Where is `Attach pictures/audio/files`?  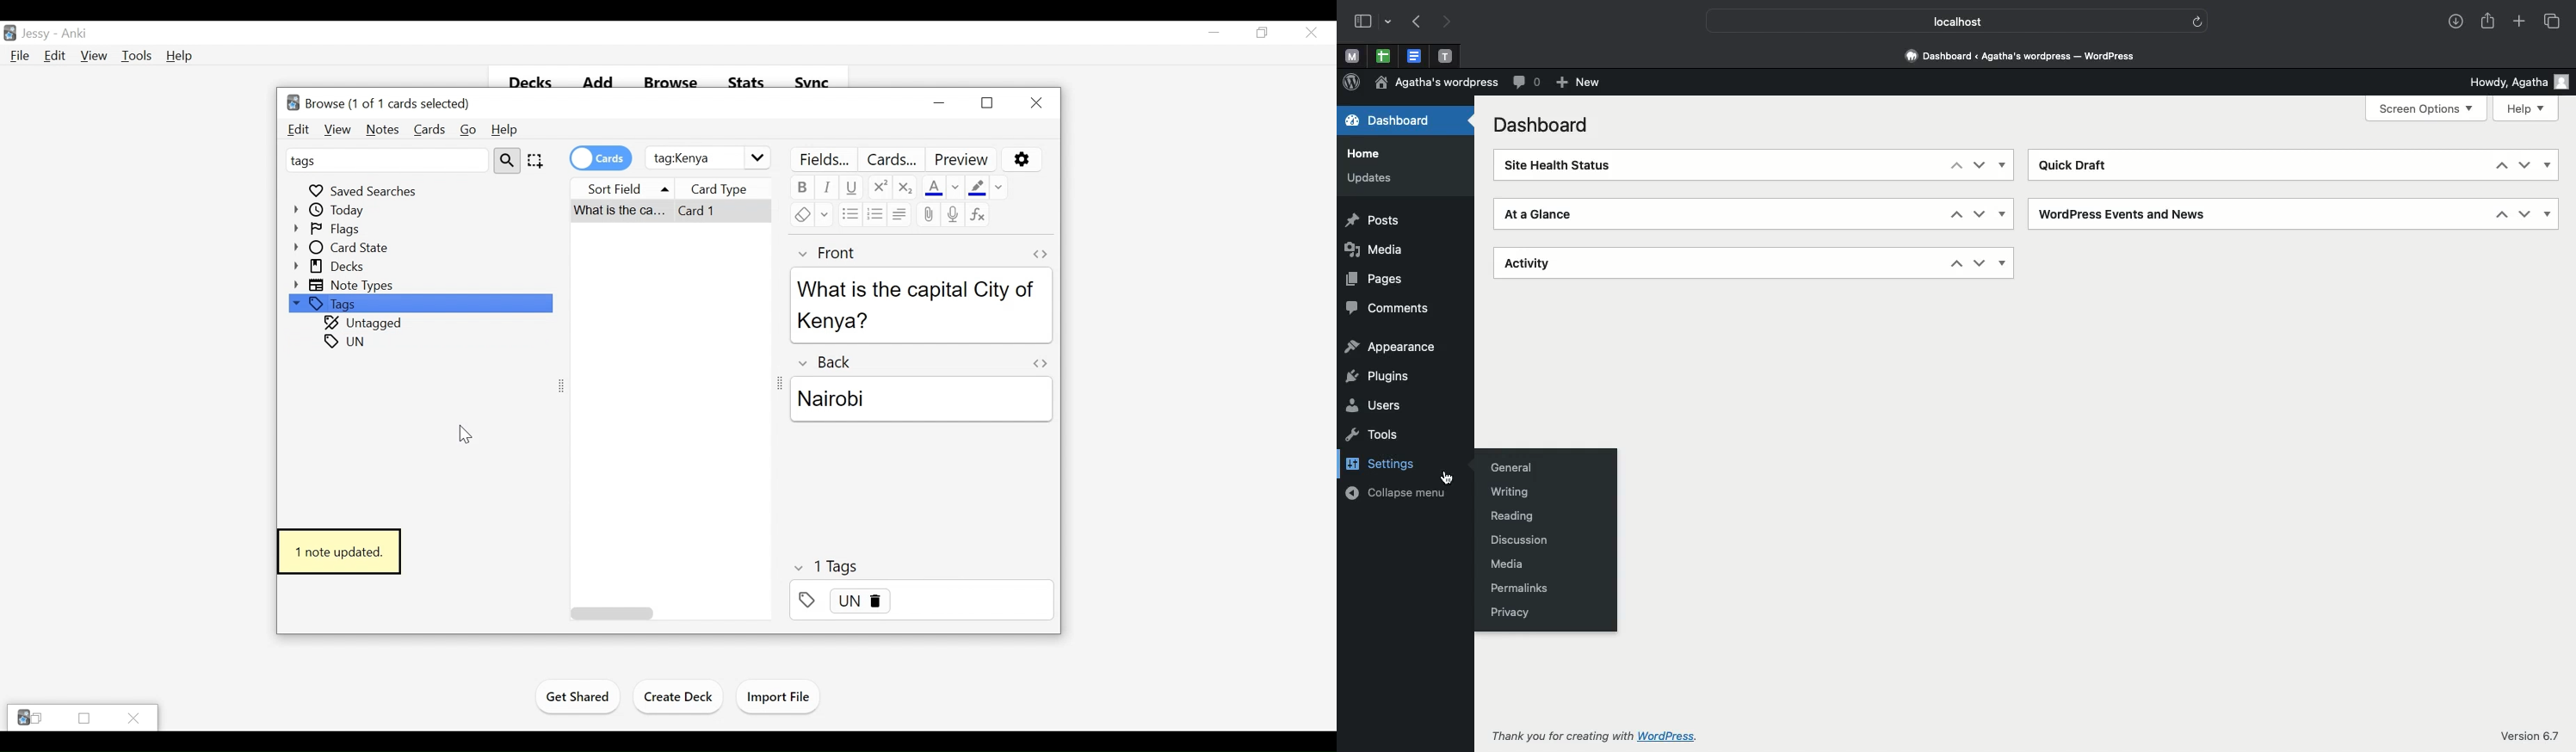 Attach pictures/audio/files is located at coordinates (928, 214).